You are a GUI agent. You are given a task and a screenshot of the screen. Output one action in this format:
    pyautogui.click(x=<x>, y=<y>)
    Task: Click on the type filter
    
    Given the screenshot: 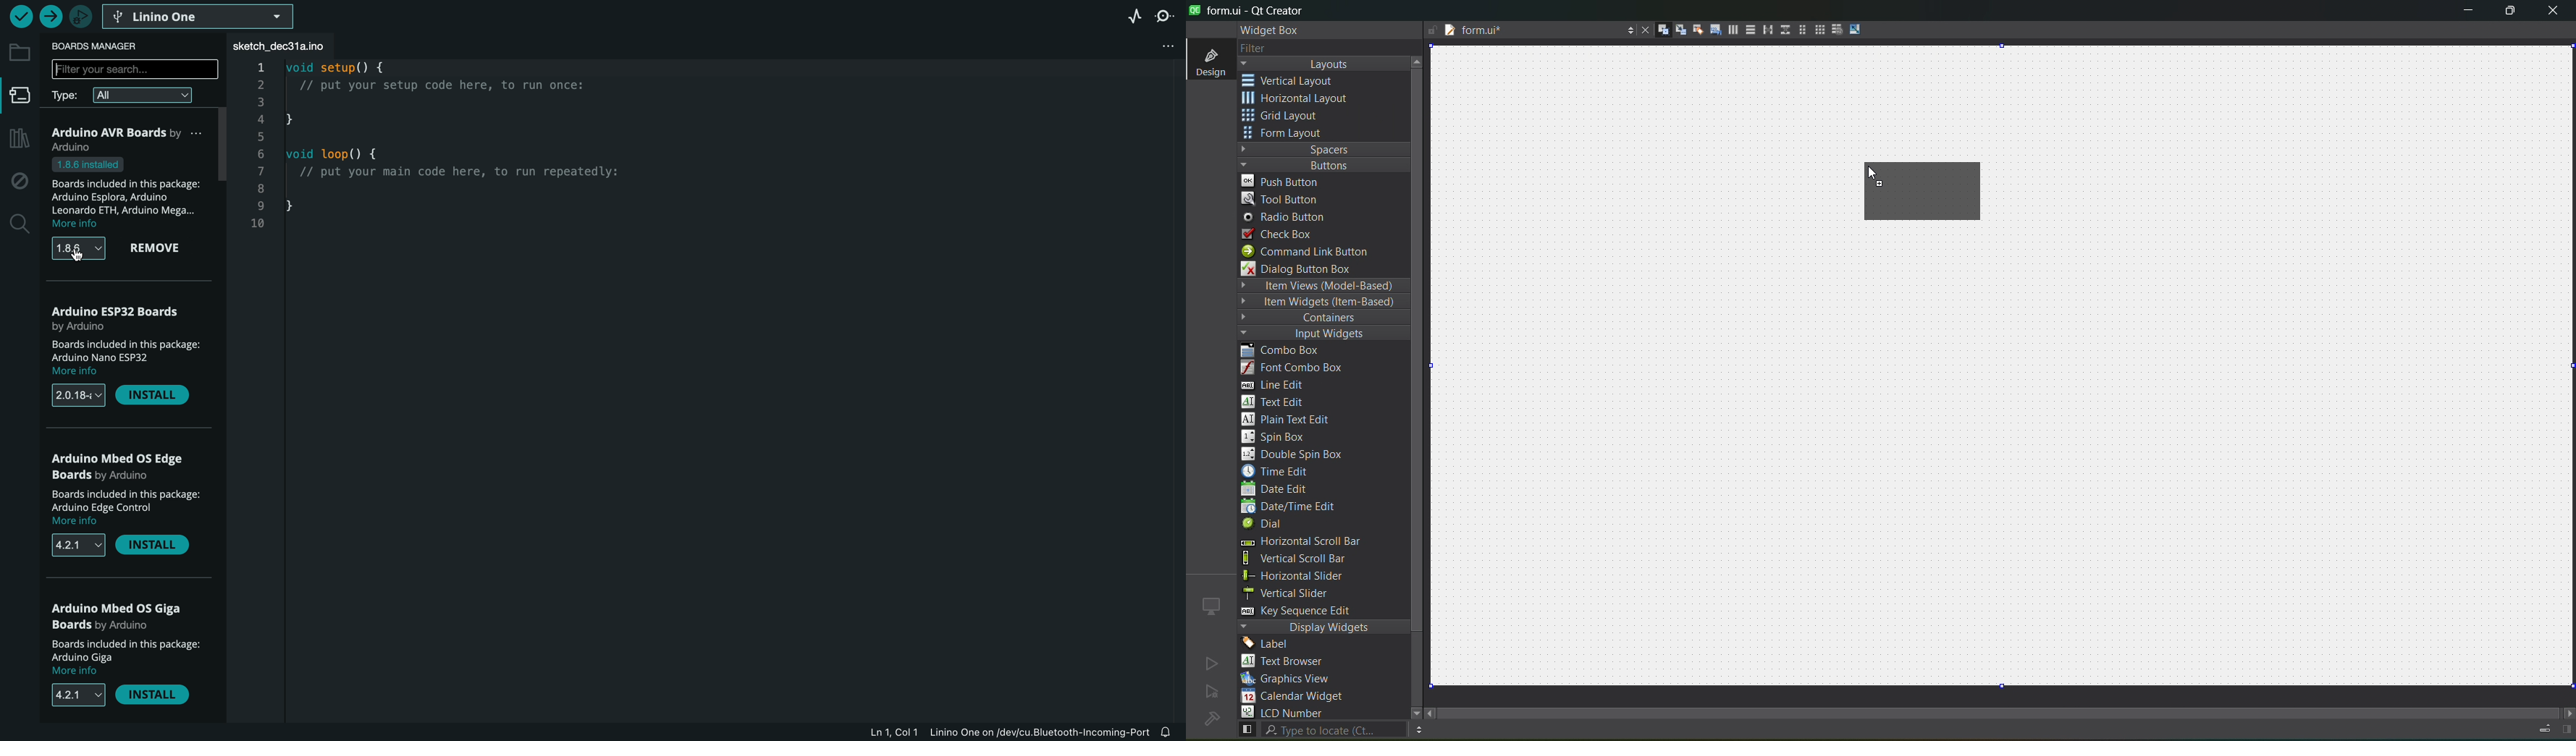 What is the action you would take?
    pyautogui.click(x=131, y=94)
    